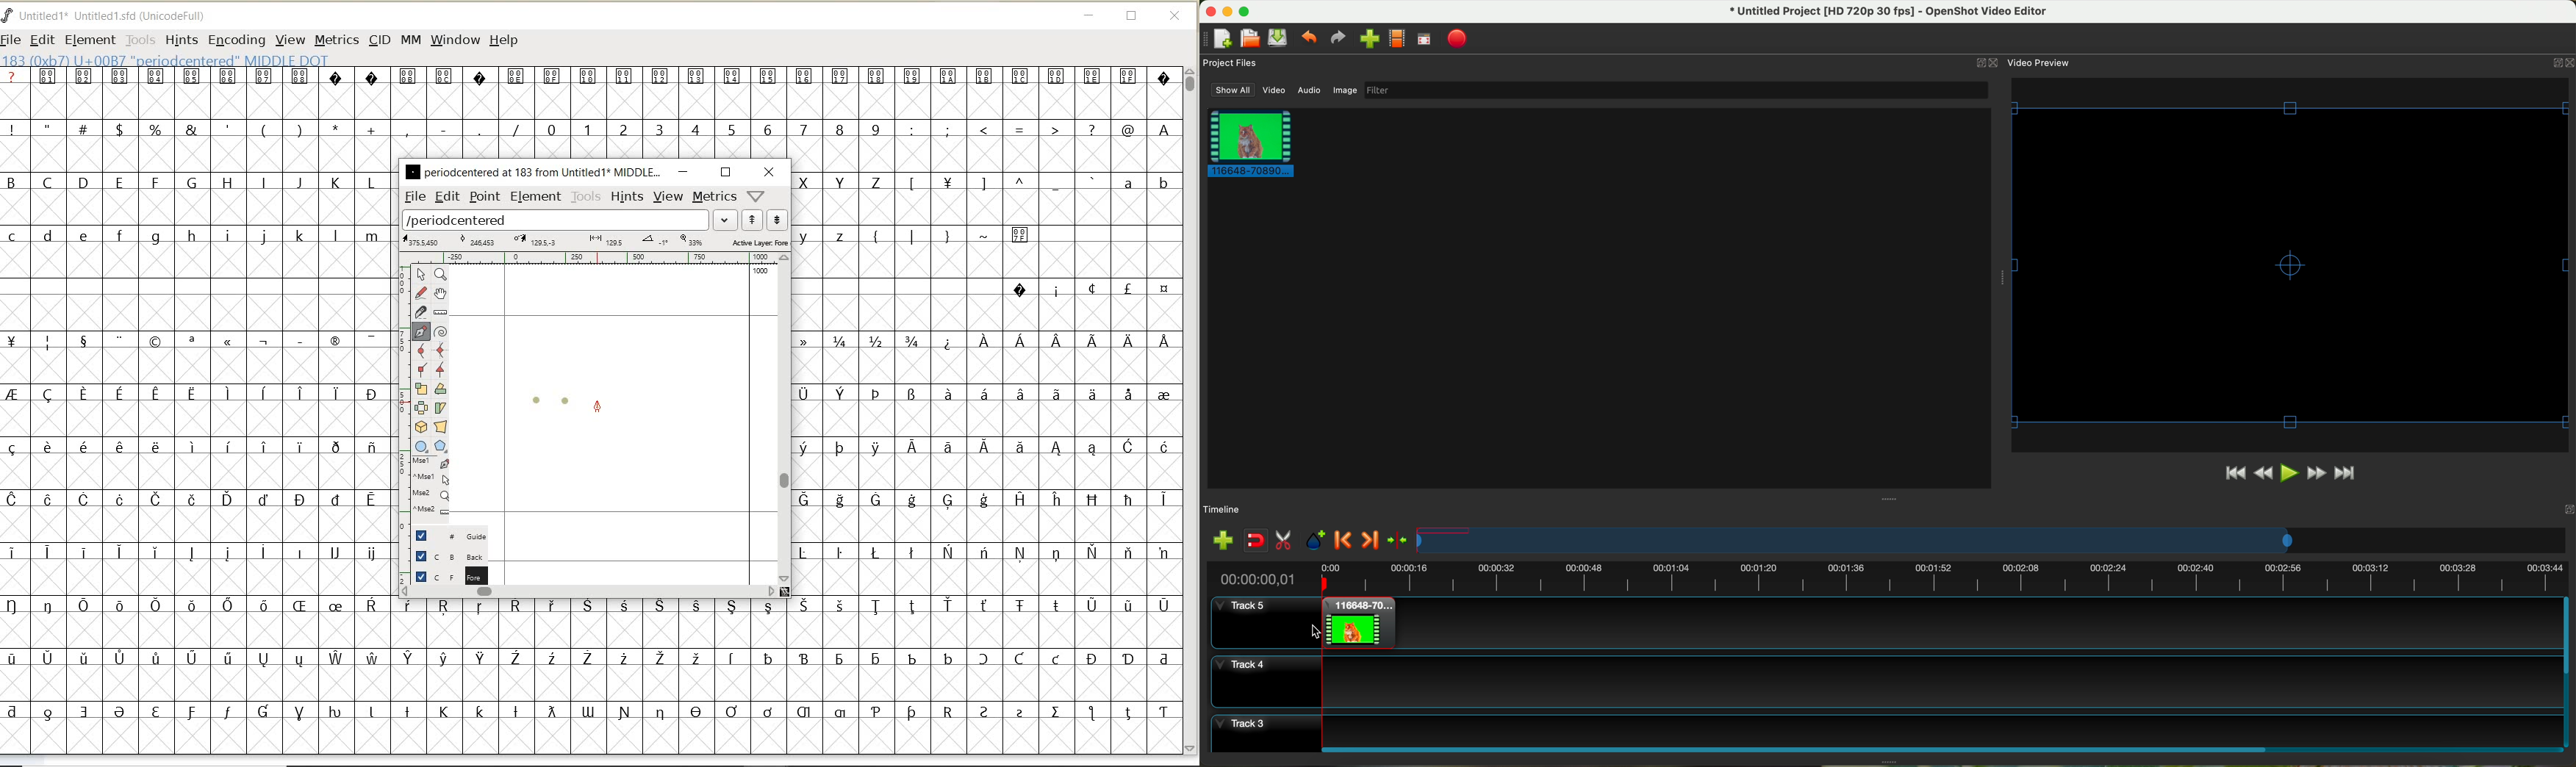 The height and width of the screenshot is (784, 2576). Describe the element at coordinates (440, 330) in the screenshot. I see `change whether spiro is active or not` at that location.